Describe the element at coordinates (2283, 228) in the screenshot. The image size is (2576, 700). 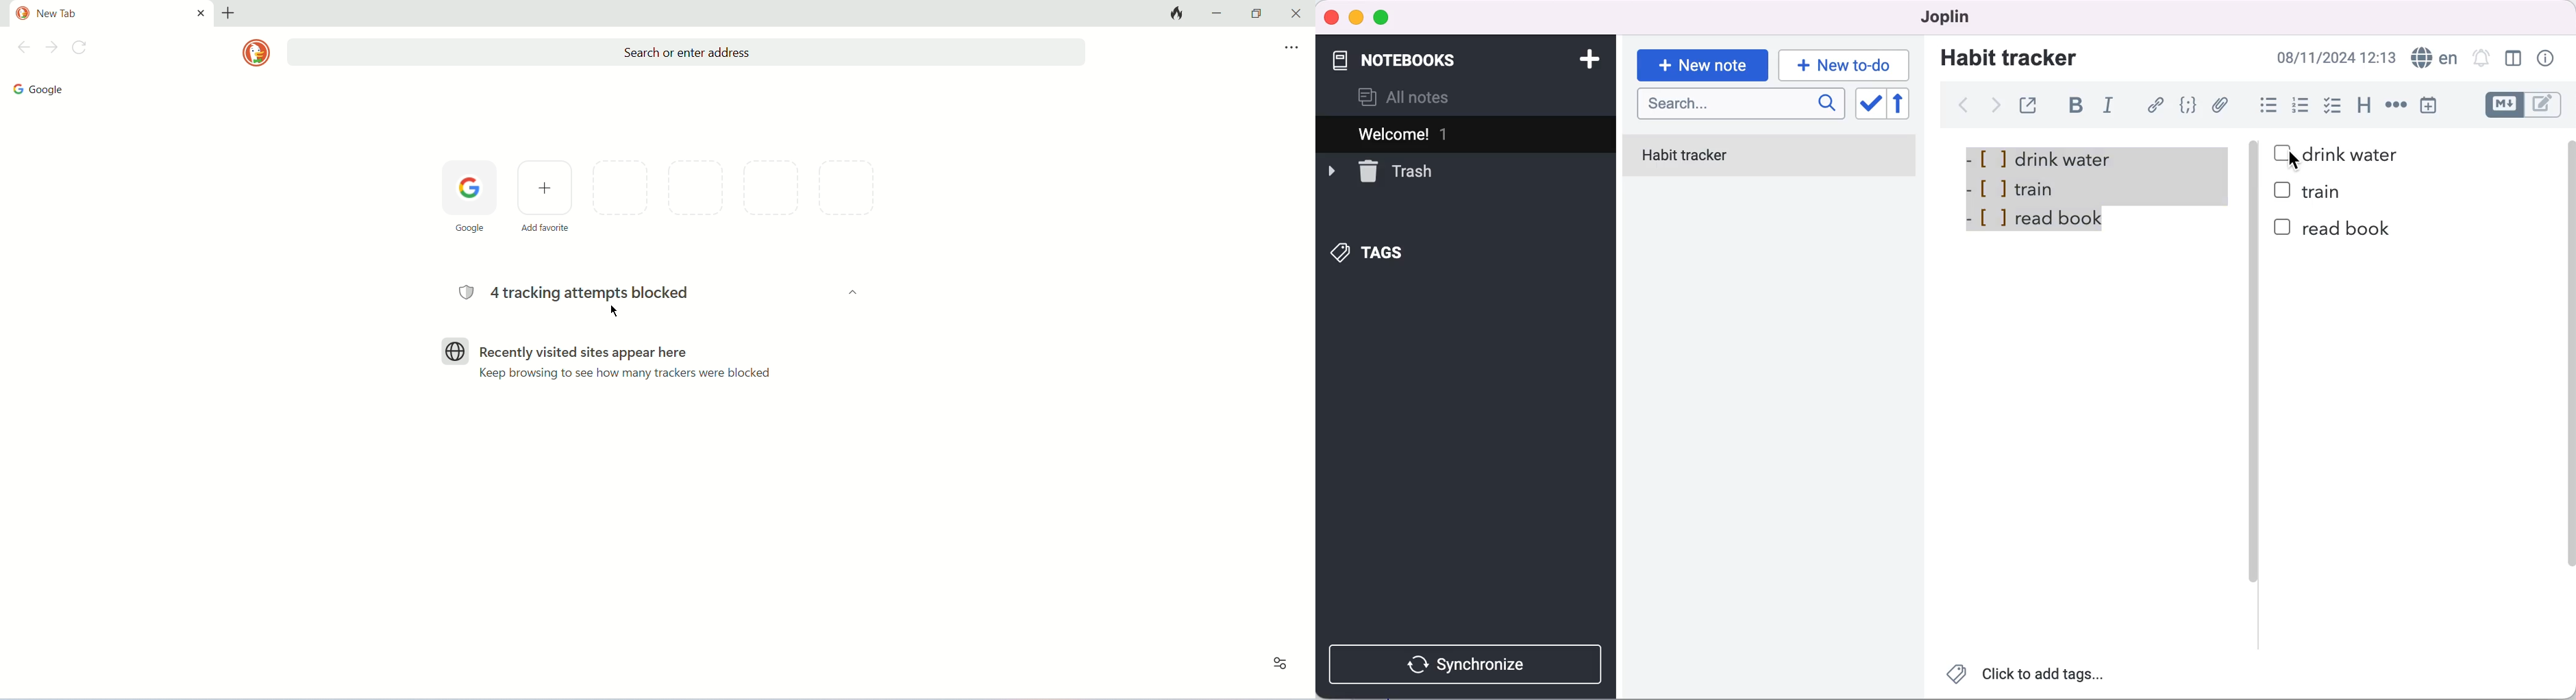
I see `check box 3` at that location.